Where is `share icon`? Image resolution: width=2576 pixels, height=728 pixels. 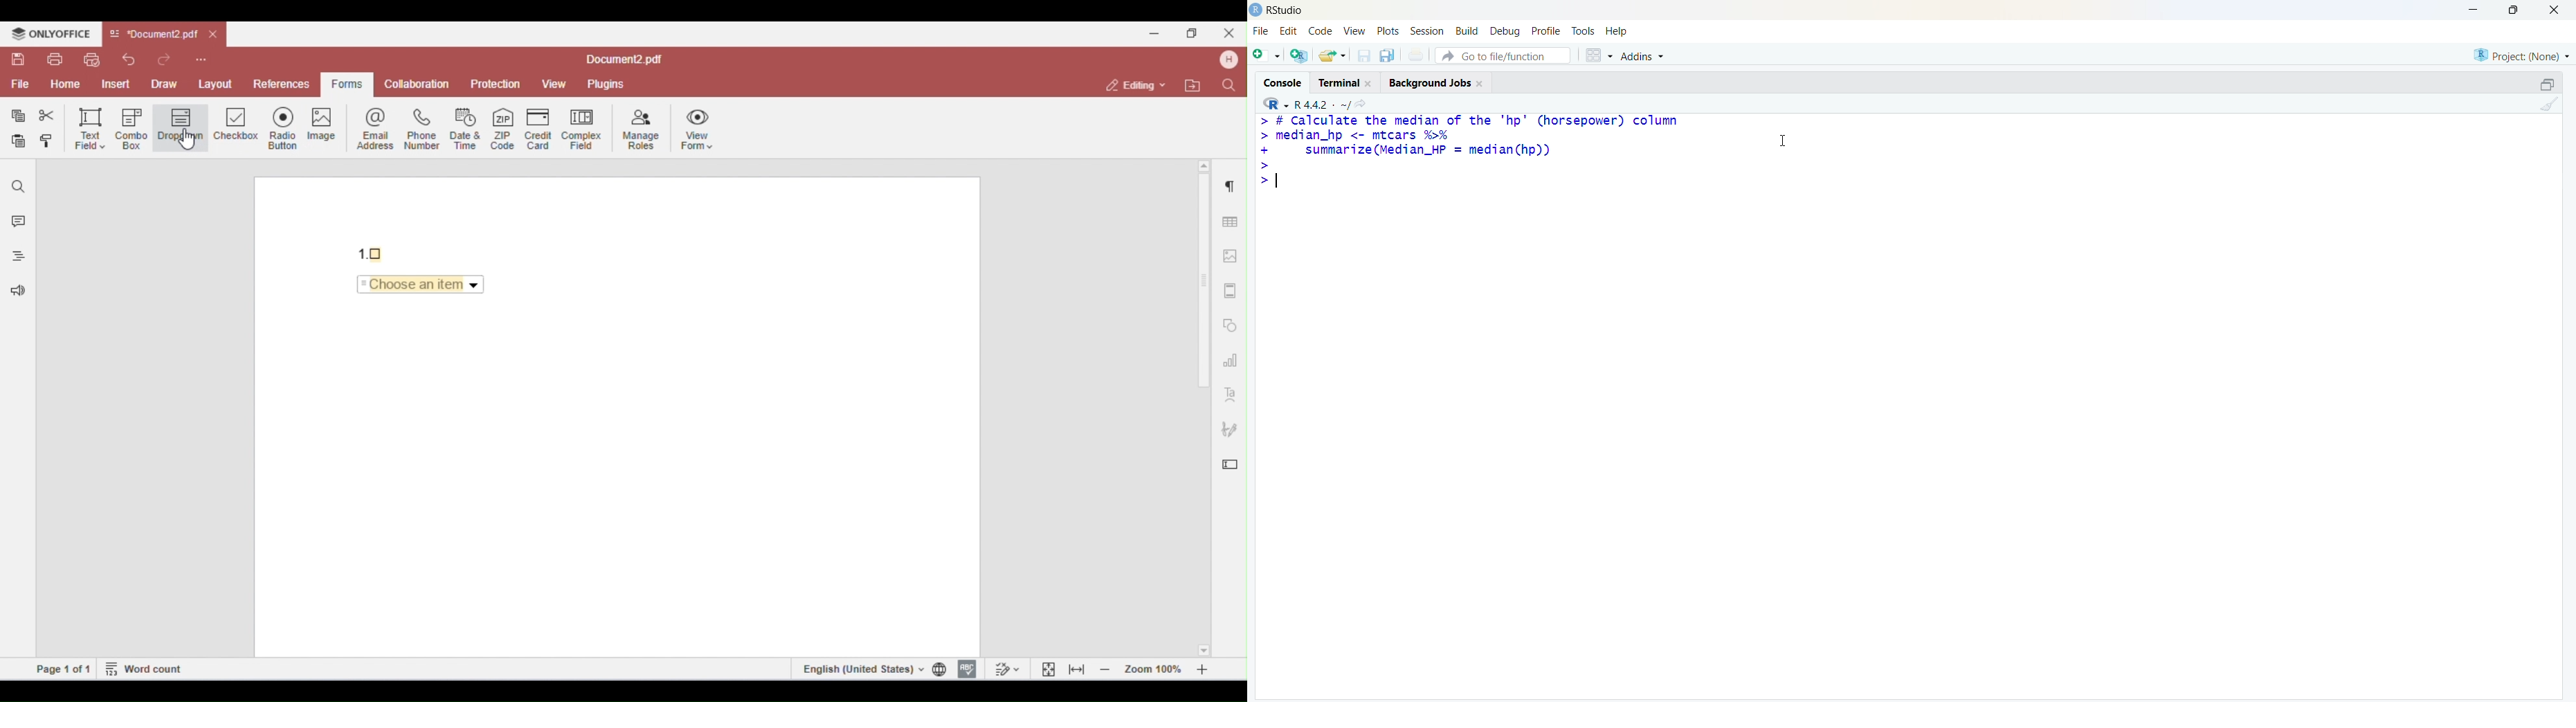
share icon is located at coordinates (1361, 105).